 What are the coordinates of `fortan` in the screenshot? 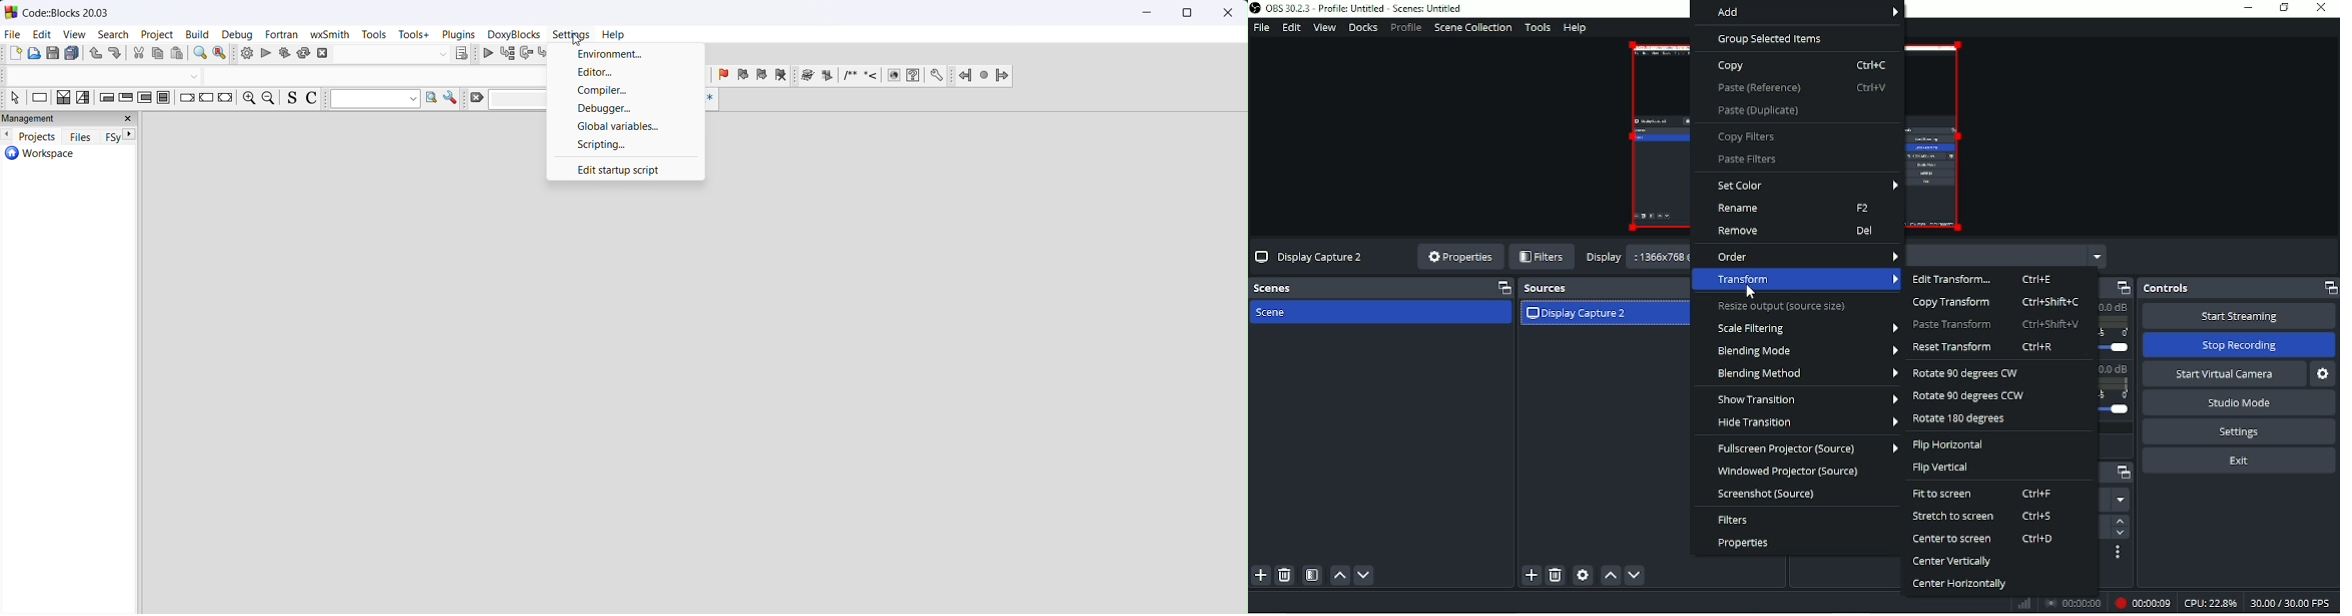 It's located at (283, 35).